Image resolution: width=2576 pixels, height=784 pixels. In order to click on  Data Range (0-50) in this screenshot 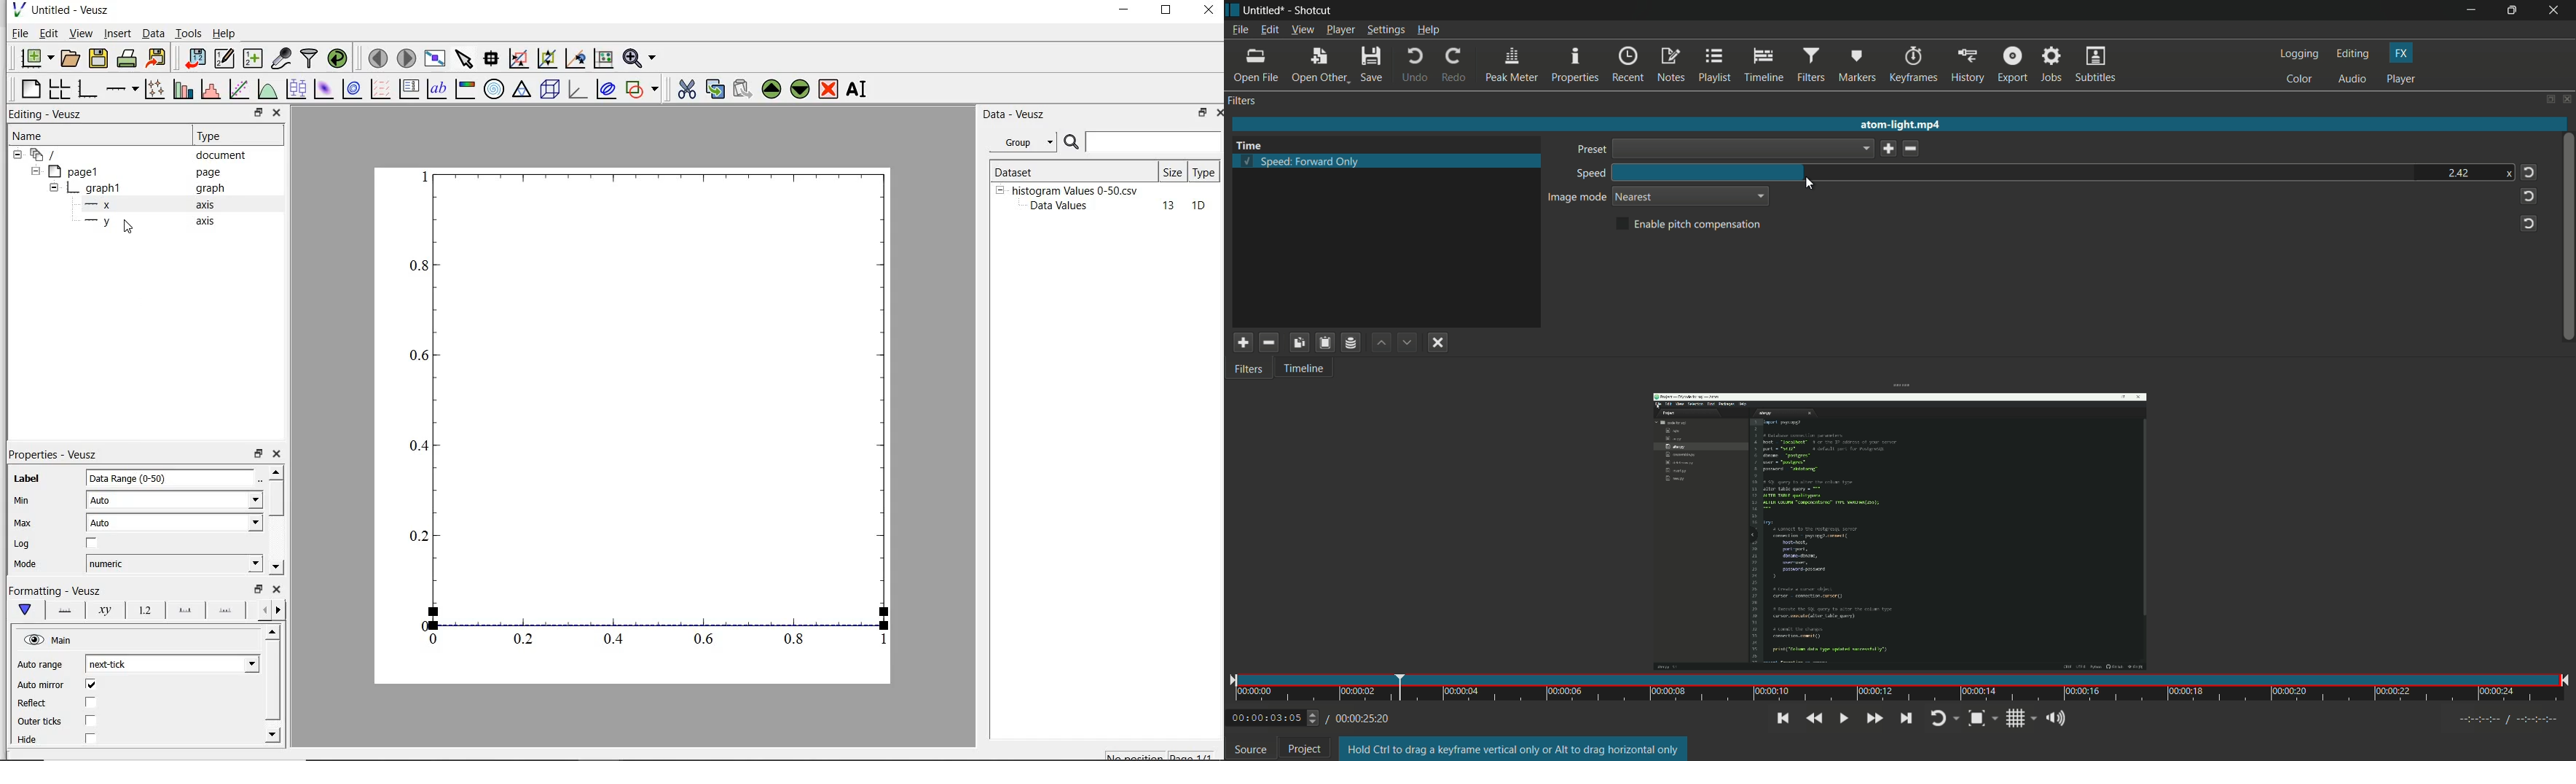, I will do `click(170, 478)`.